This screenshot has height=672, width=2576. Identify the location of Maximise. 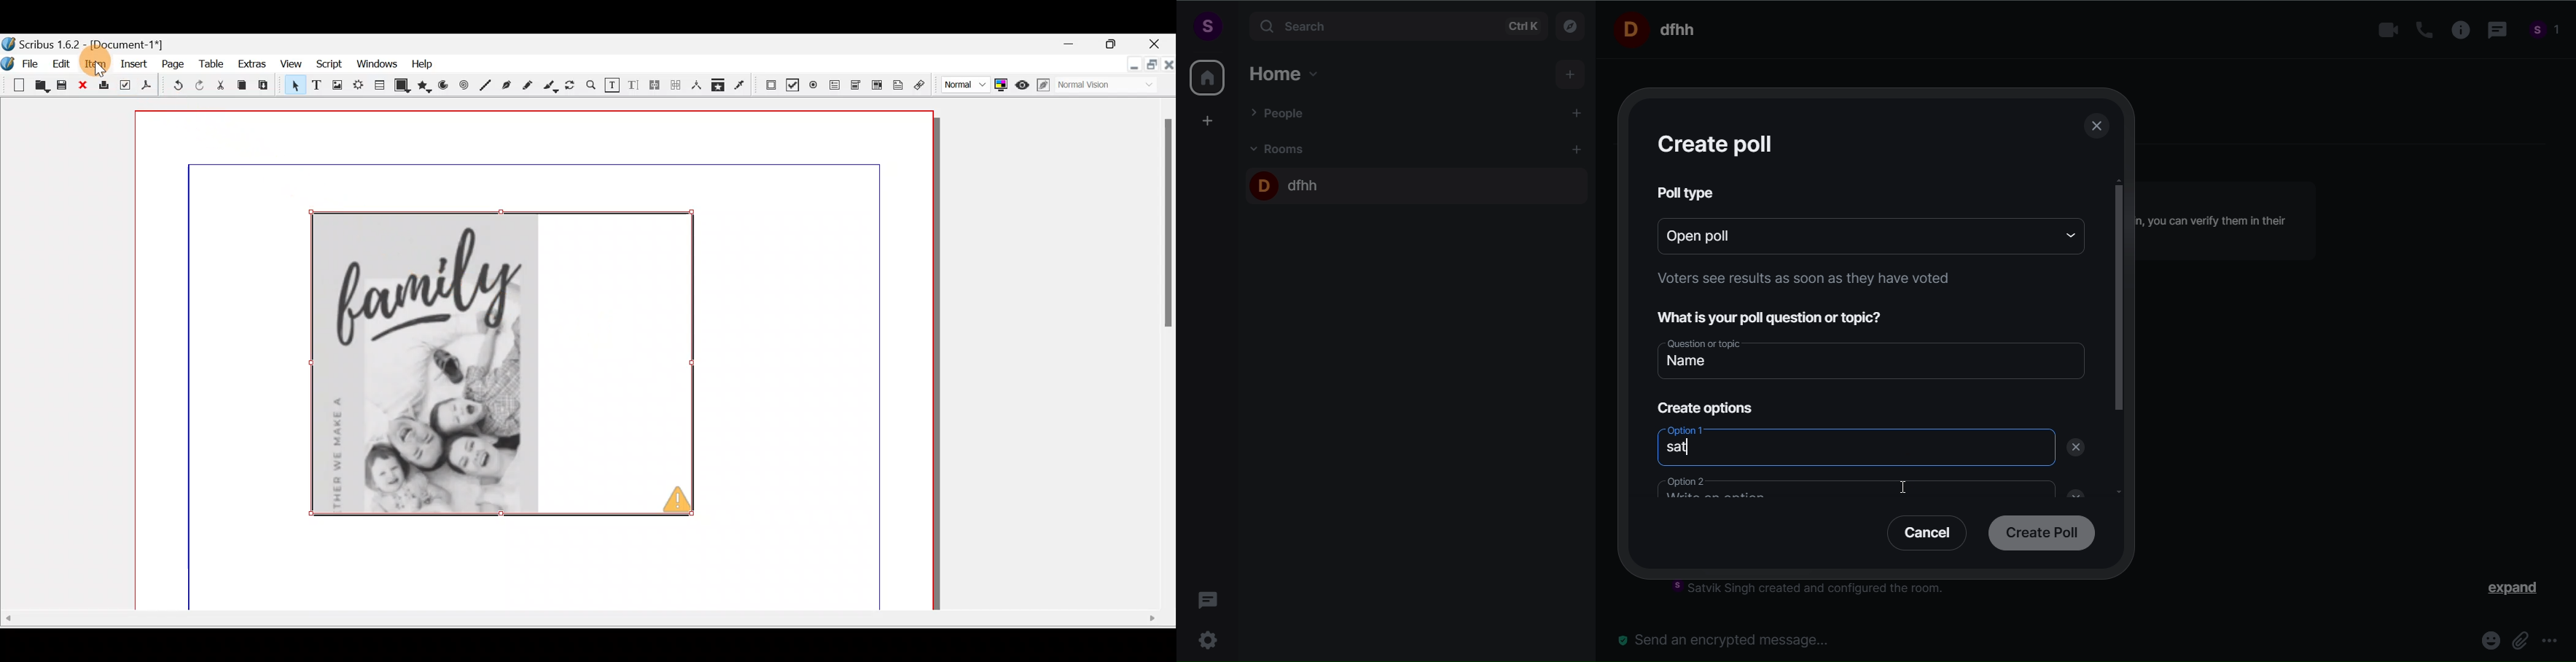
(1150, 67).